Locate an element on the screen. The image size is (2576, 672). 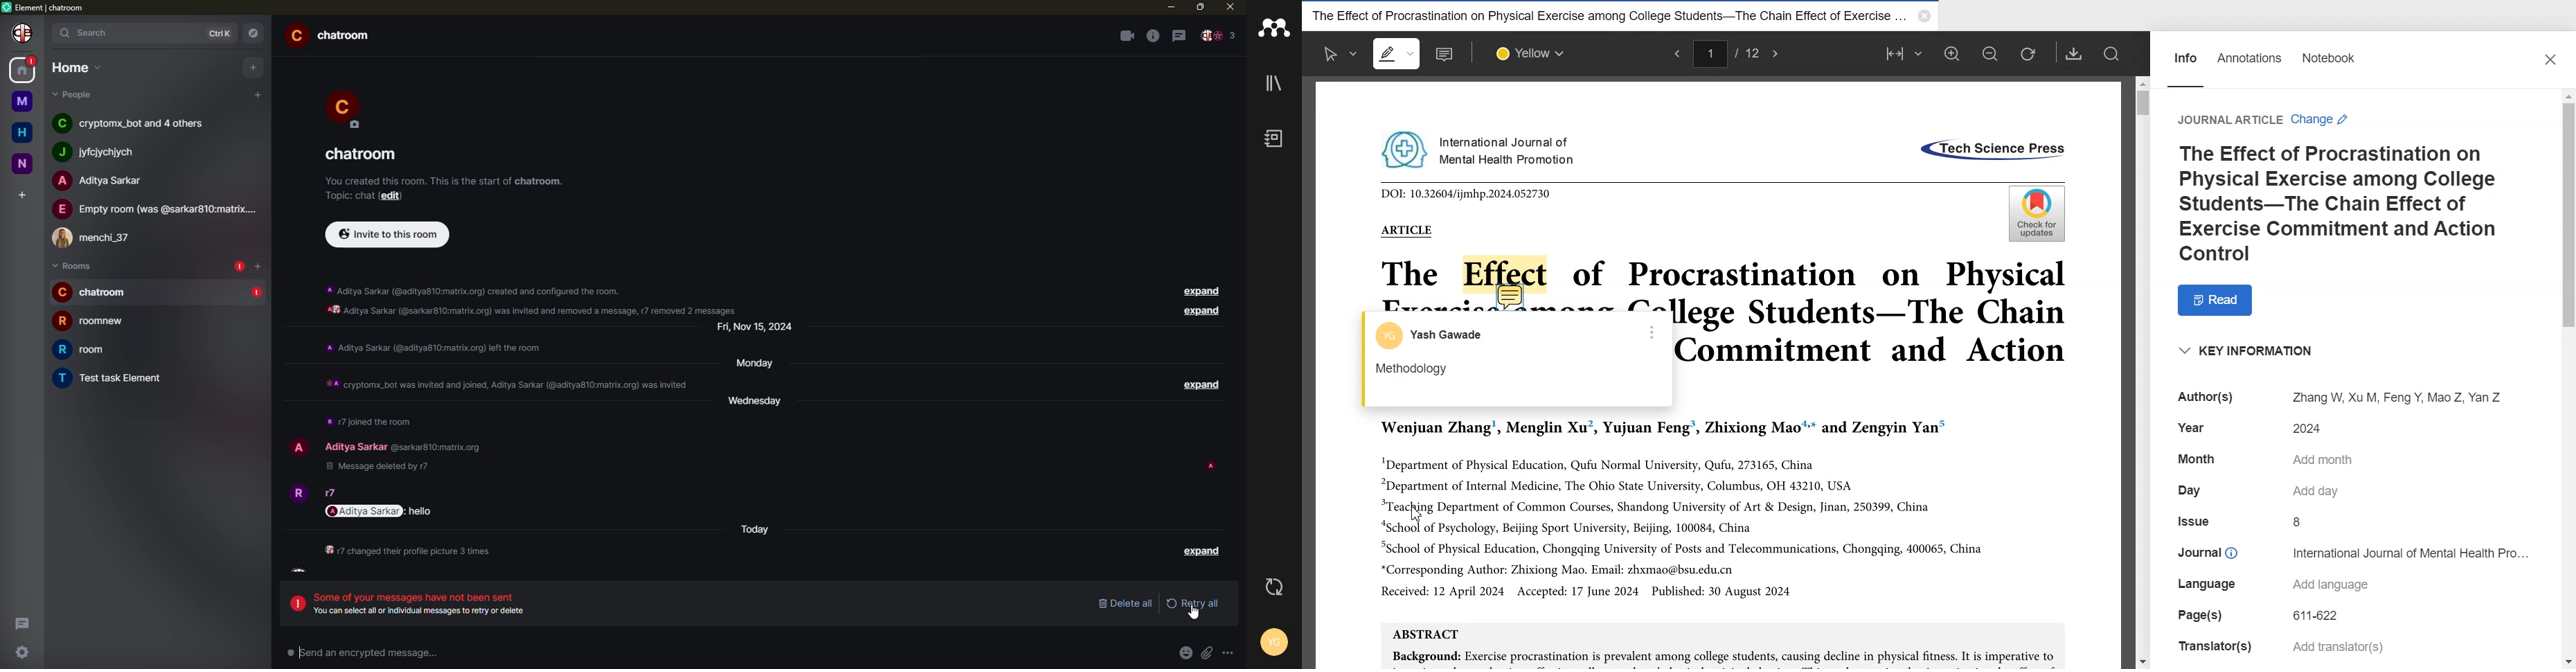
Download is located at coordinates (2075, 53).